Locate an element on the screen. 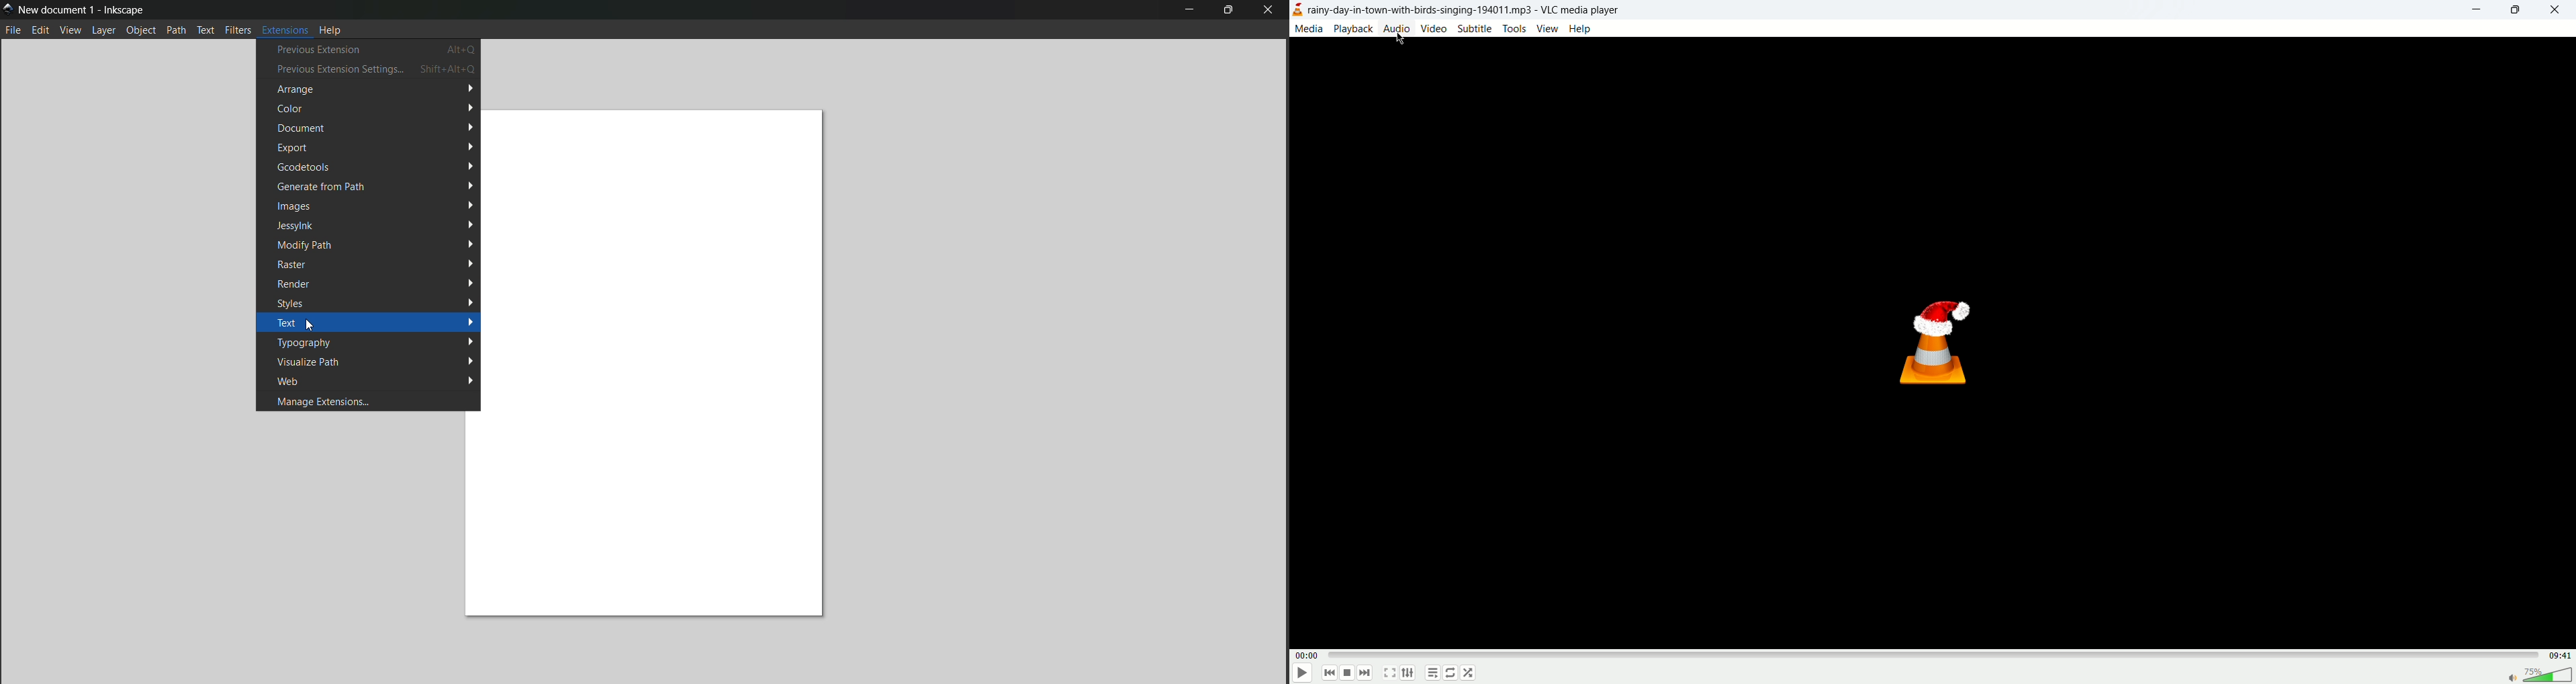  jessylink is located at coordinates (377, 224).